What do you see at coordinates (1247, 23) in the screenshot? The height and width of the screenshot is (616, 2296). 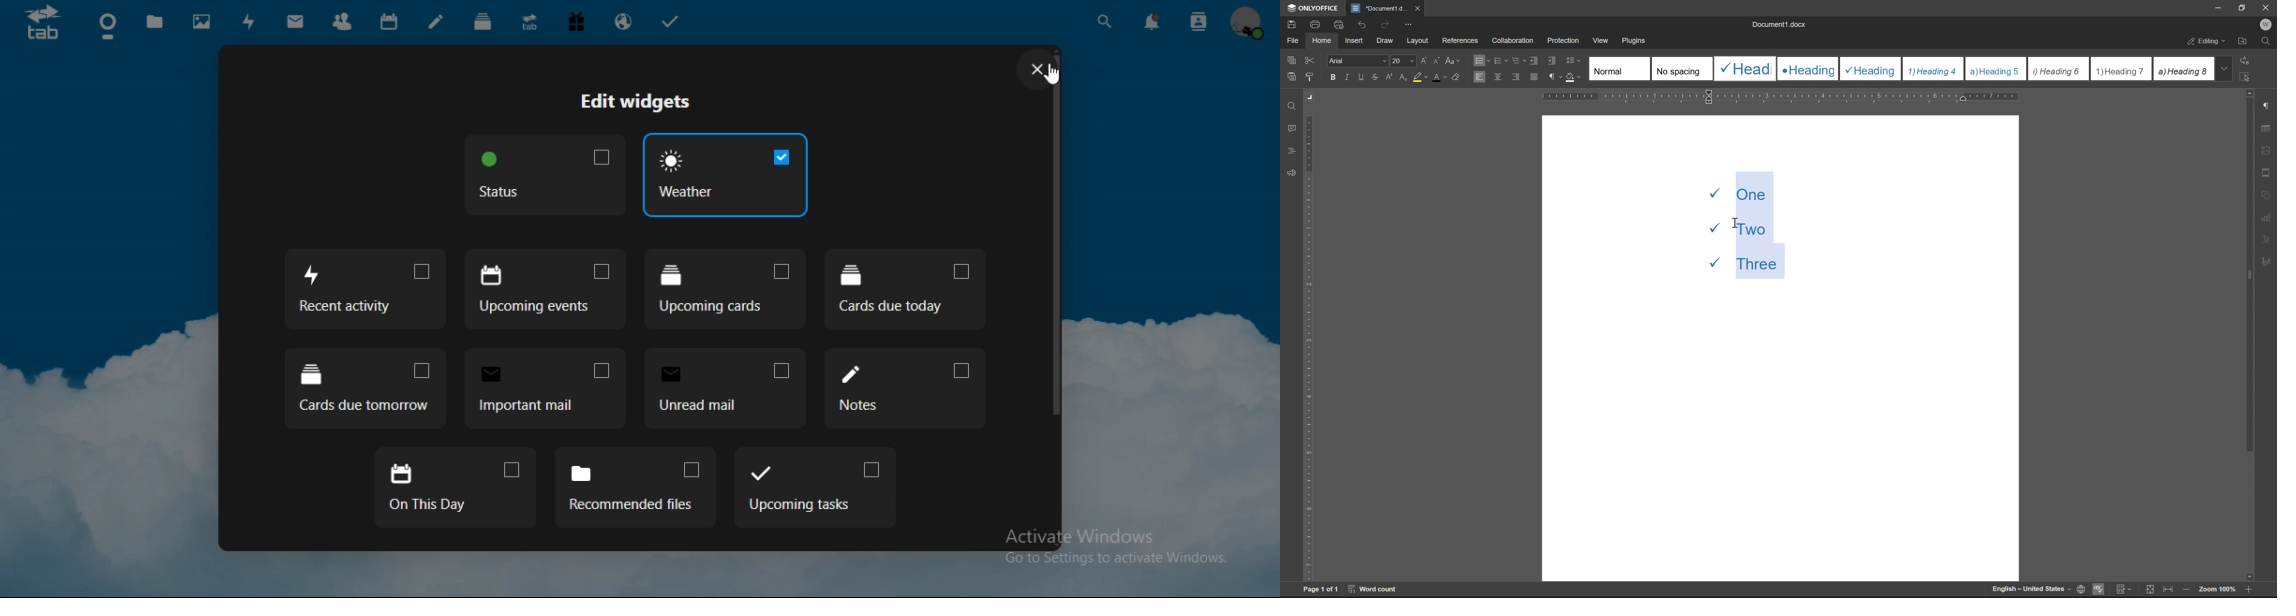 I see `view profile` at bounding box center [1247, 23].